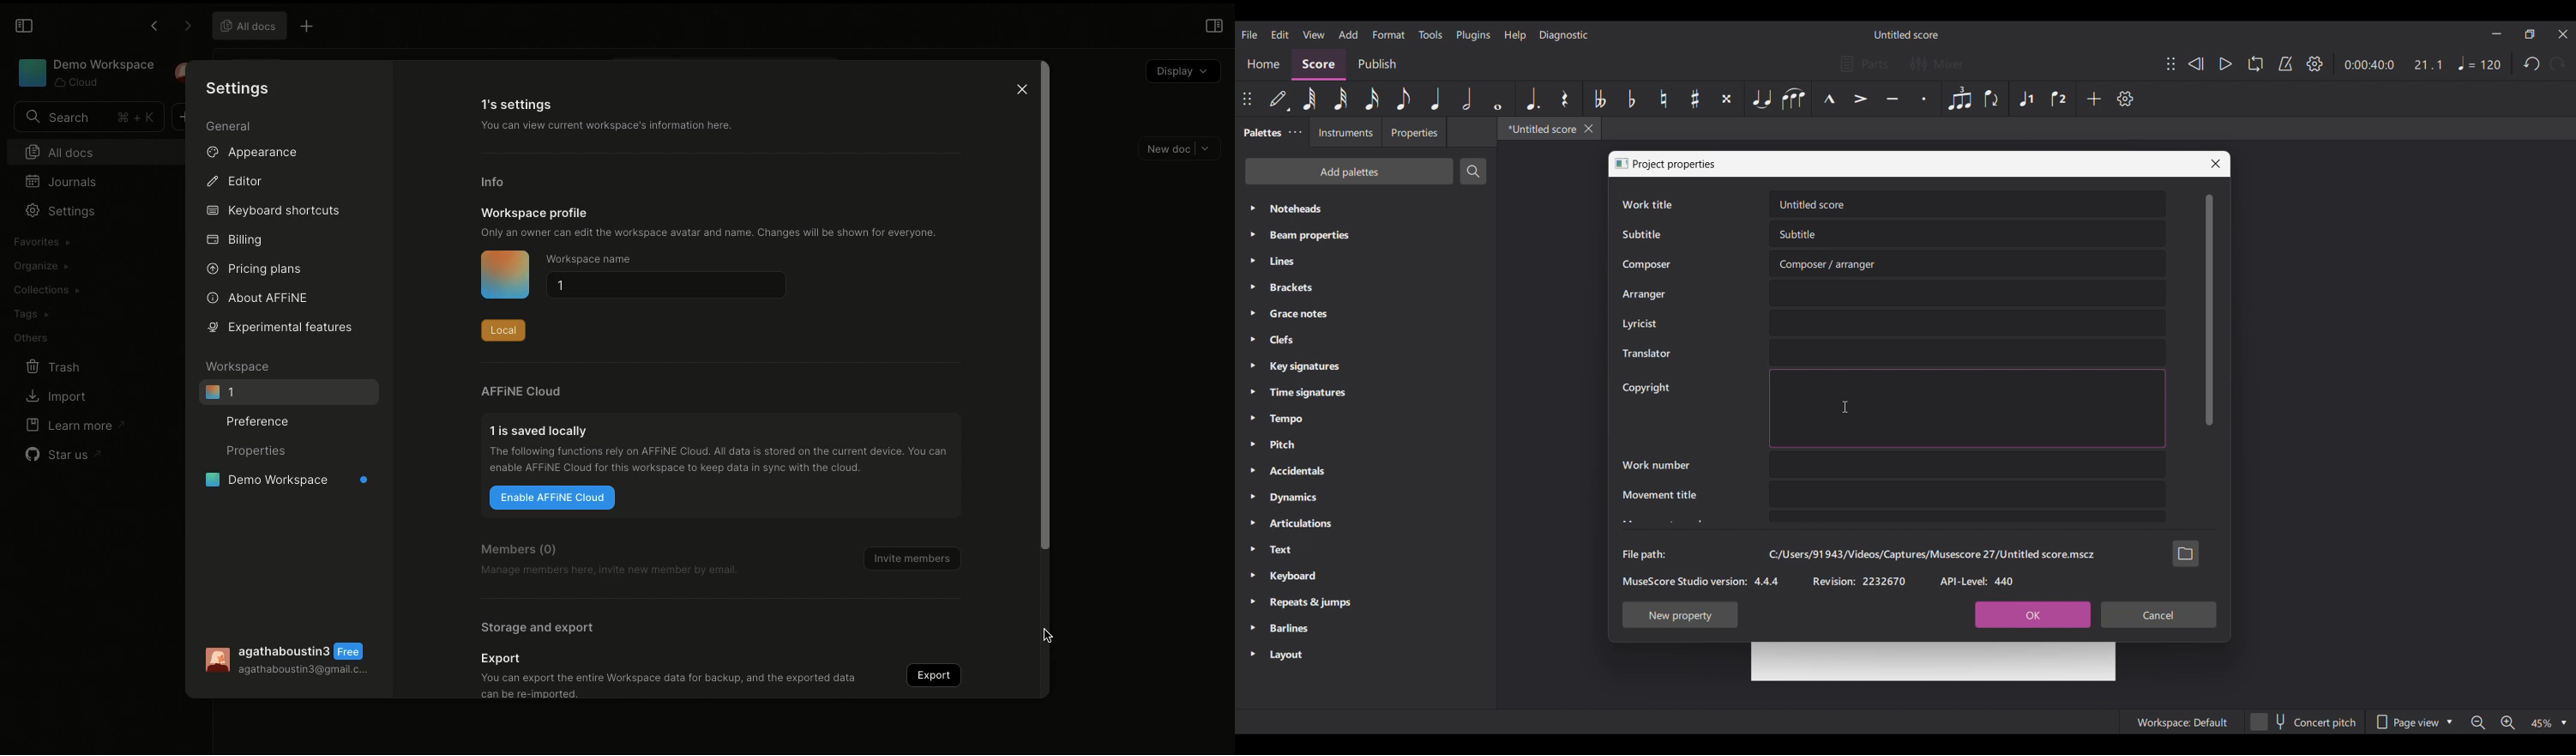  I want to click on Close interface, so click(2564, 34).